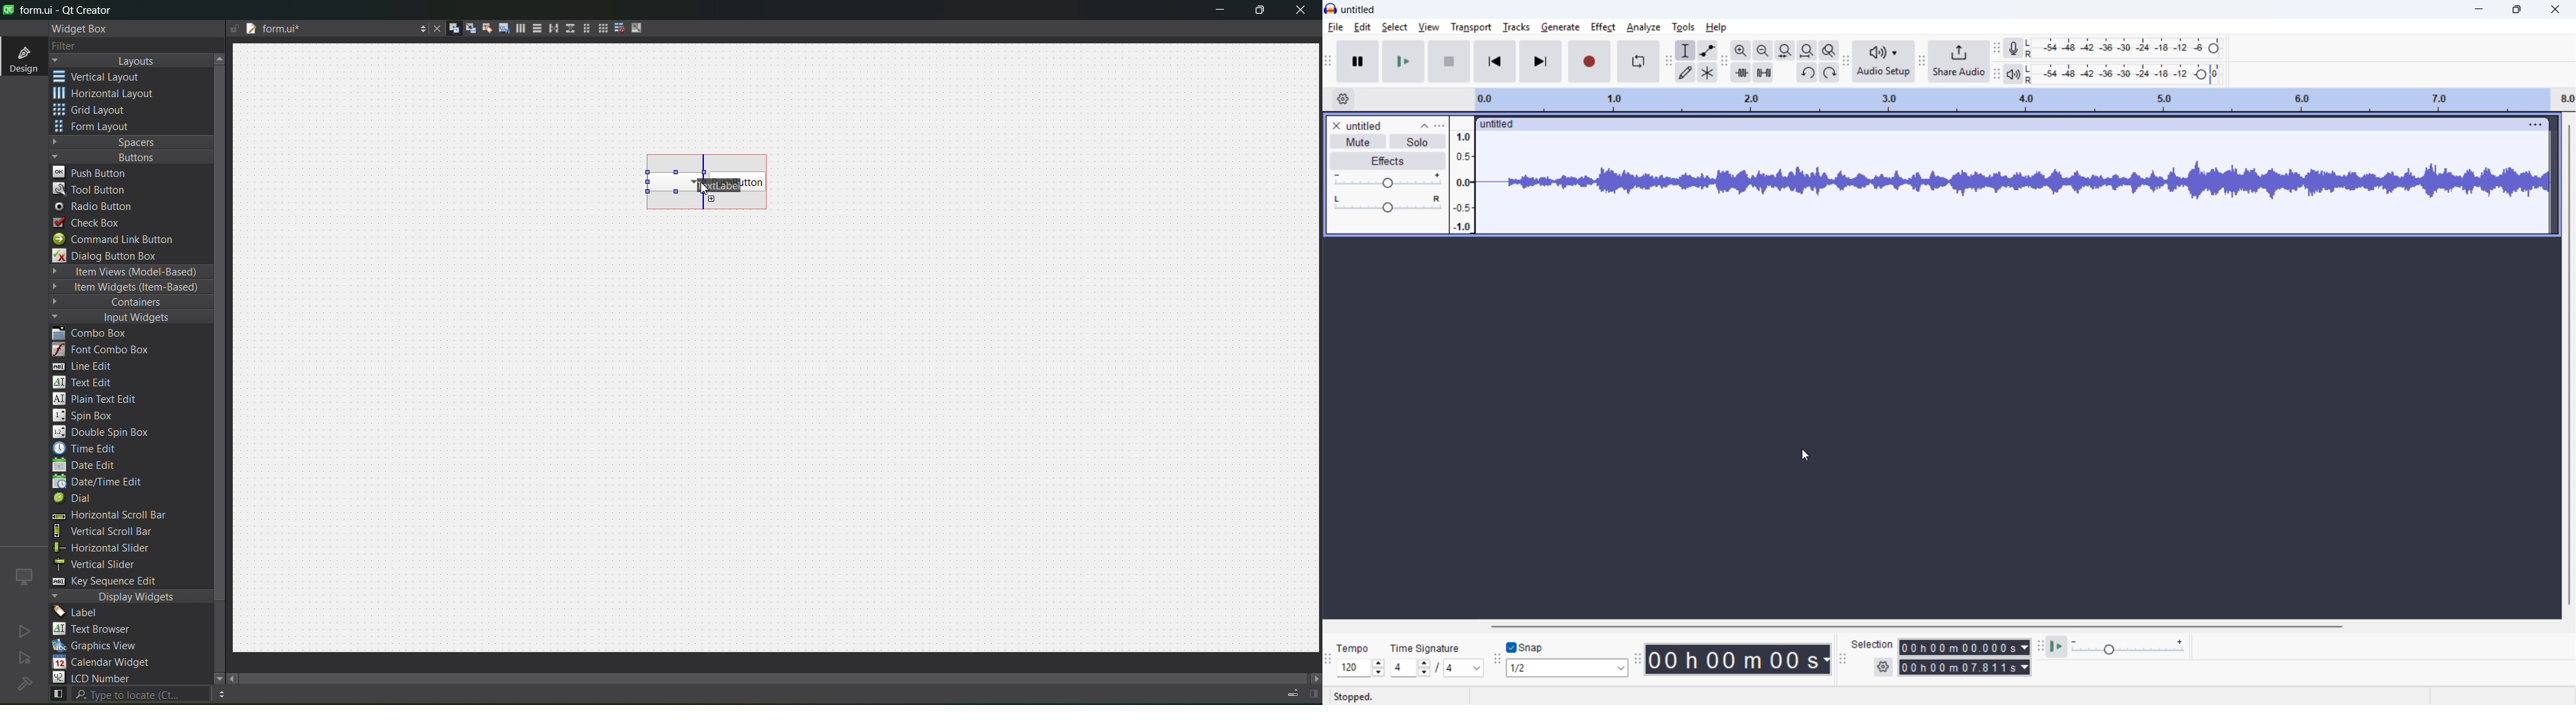 This screenshot has width=2576, height=728. Describe the element at coordinates (1362, 27) in the screenshot. I see `edit` at that location.